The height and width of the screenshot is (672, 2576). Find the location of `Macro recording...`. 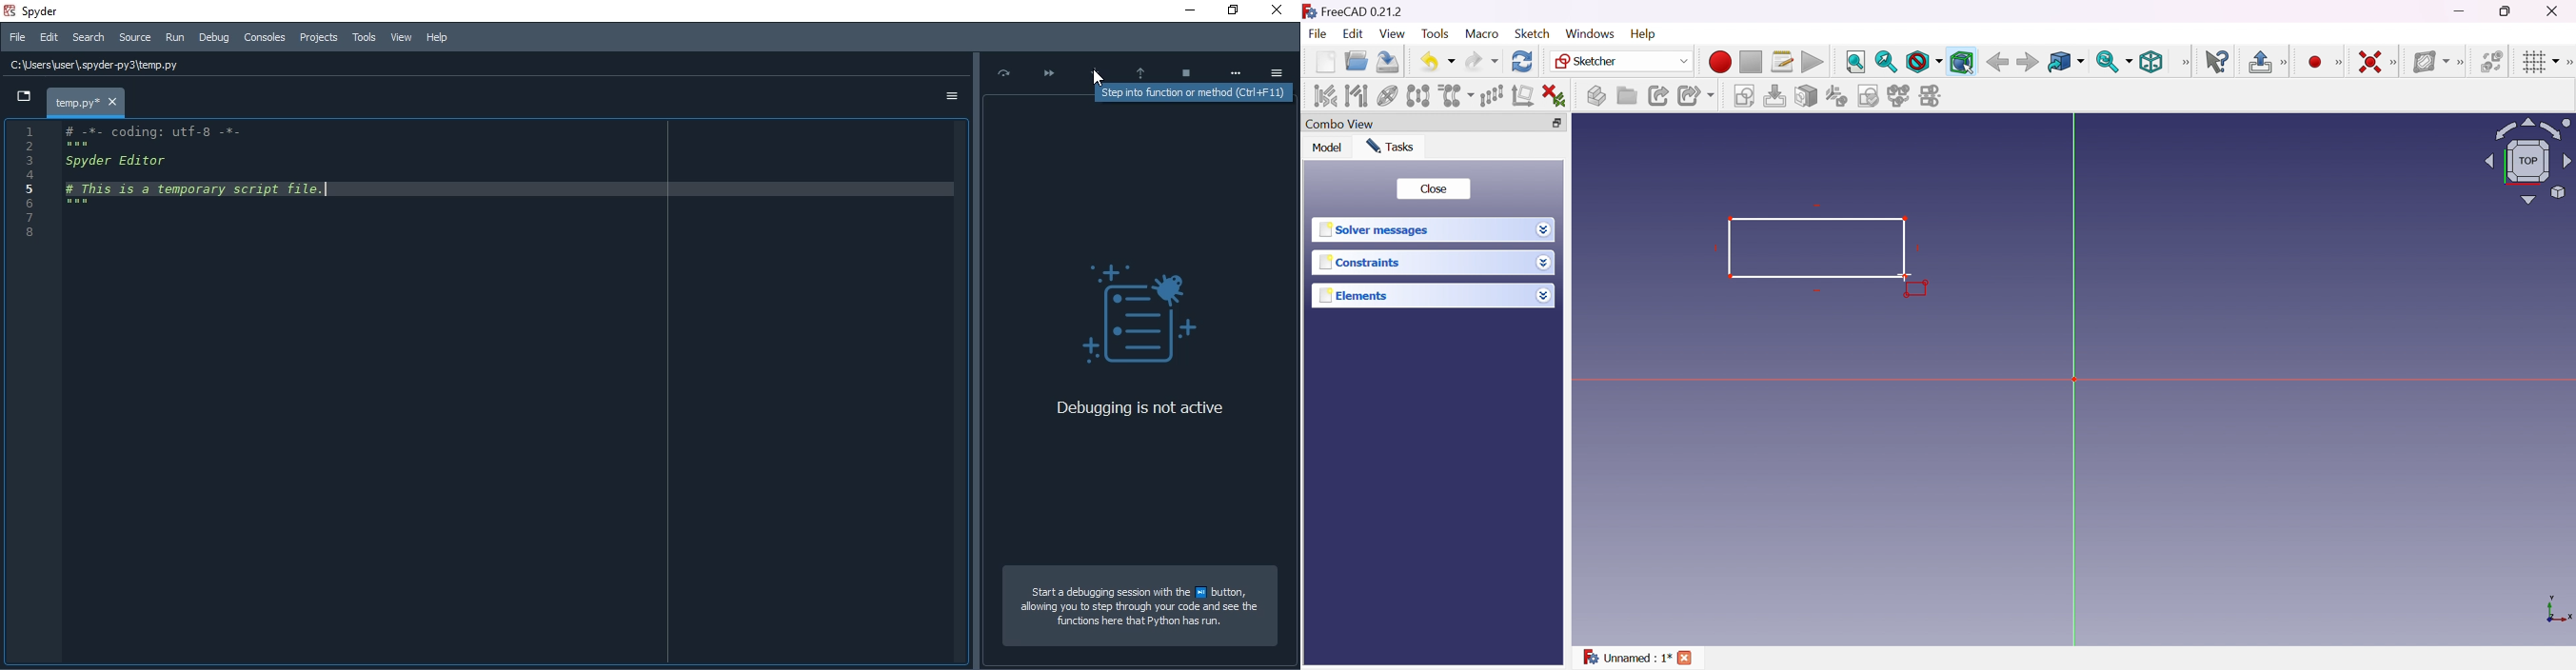

Macro recording... is located at coordinates (1721, 61).